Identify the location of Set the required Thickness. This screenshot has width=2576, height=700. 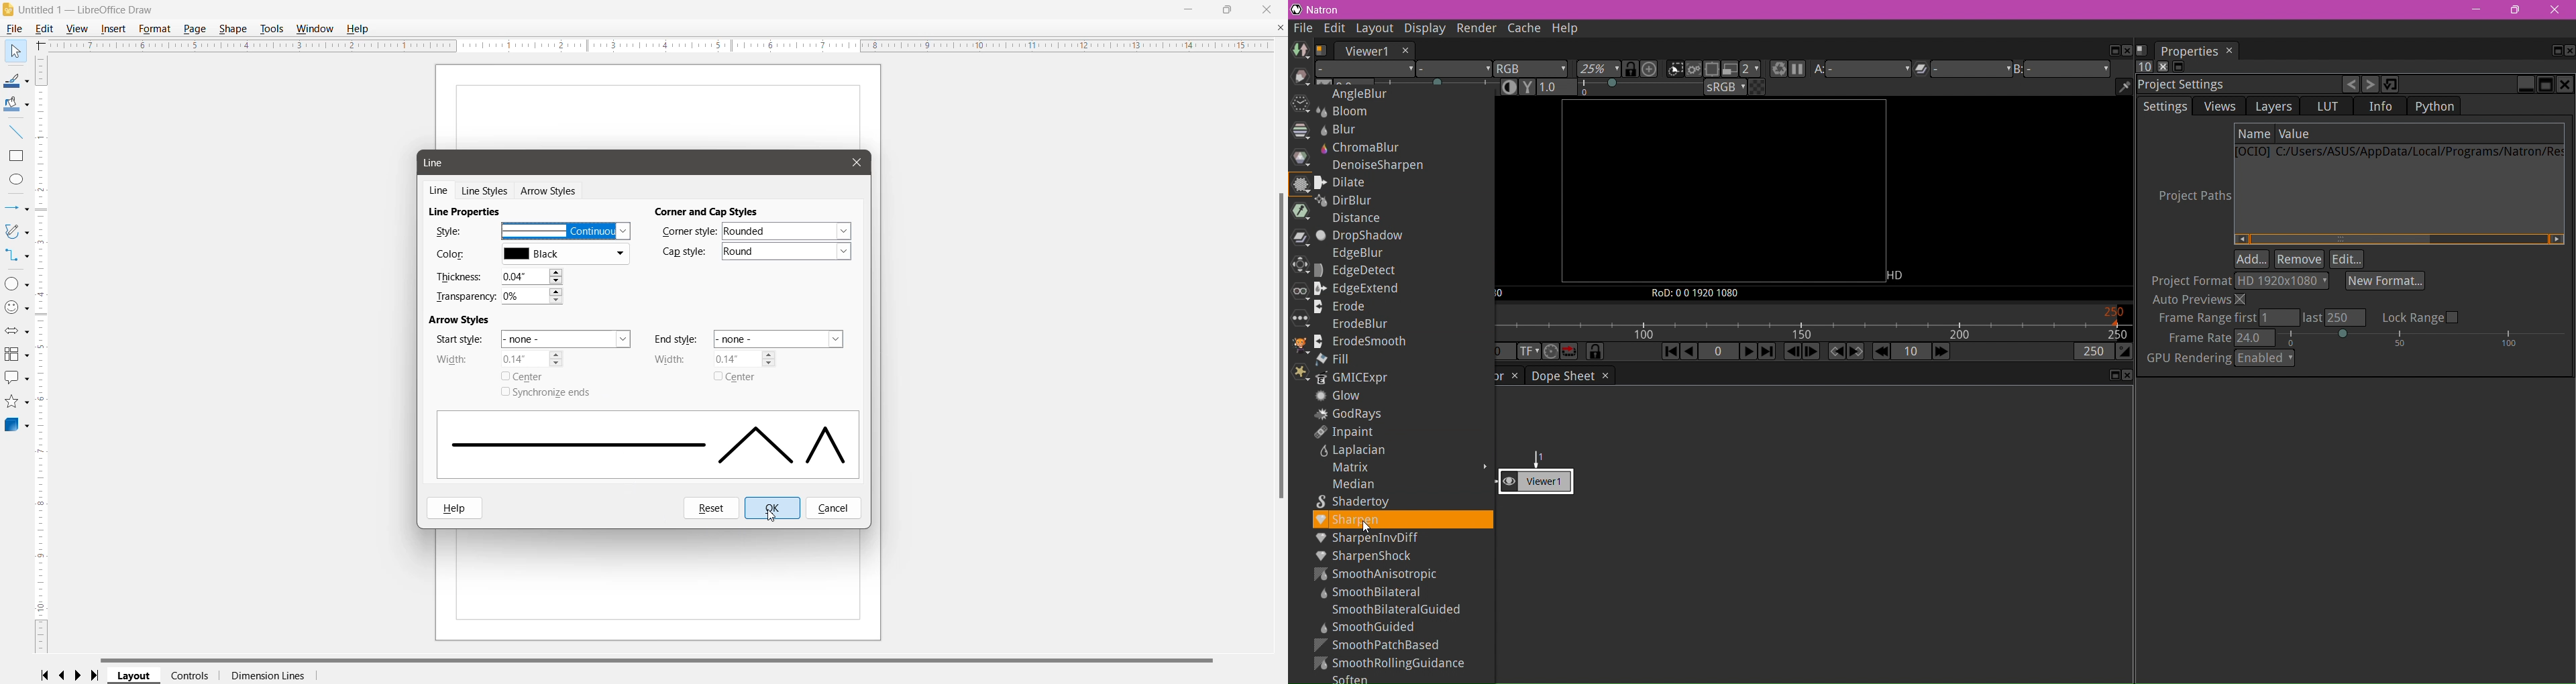
(532, 277).